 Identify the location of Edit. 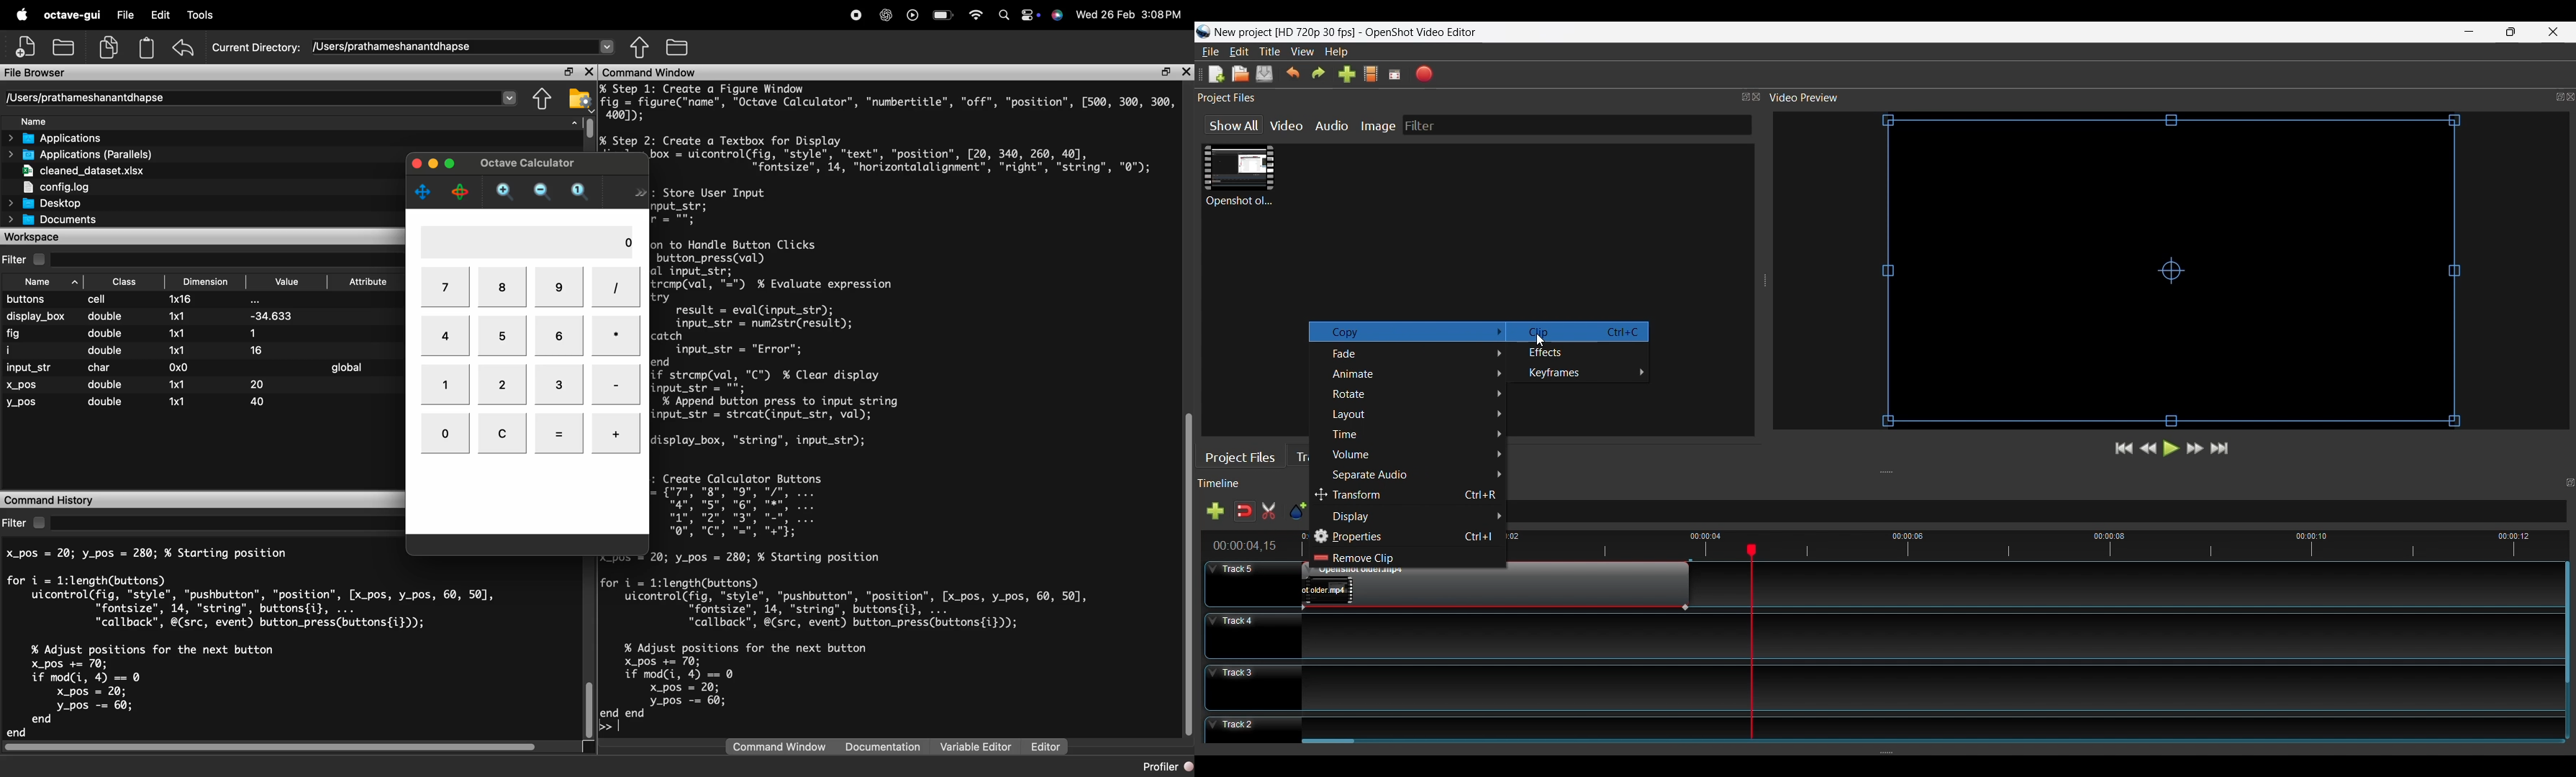
(157, 15).